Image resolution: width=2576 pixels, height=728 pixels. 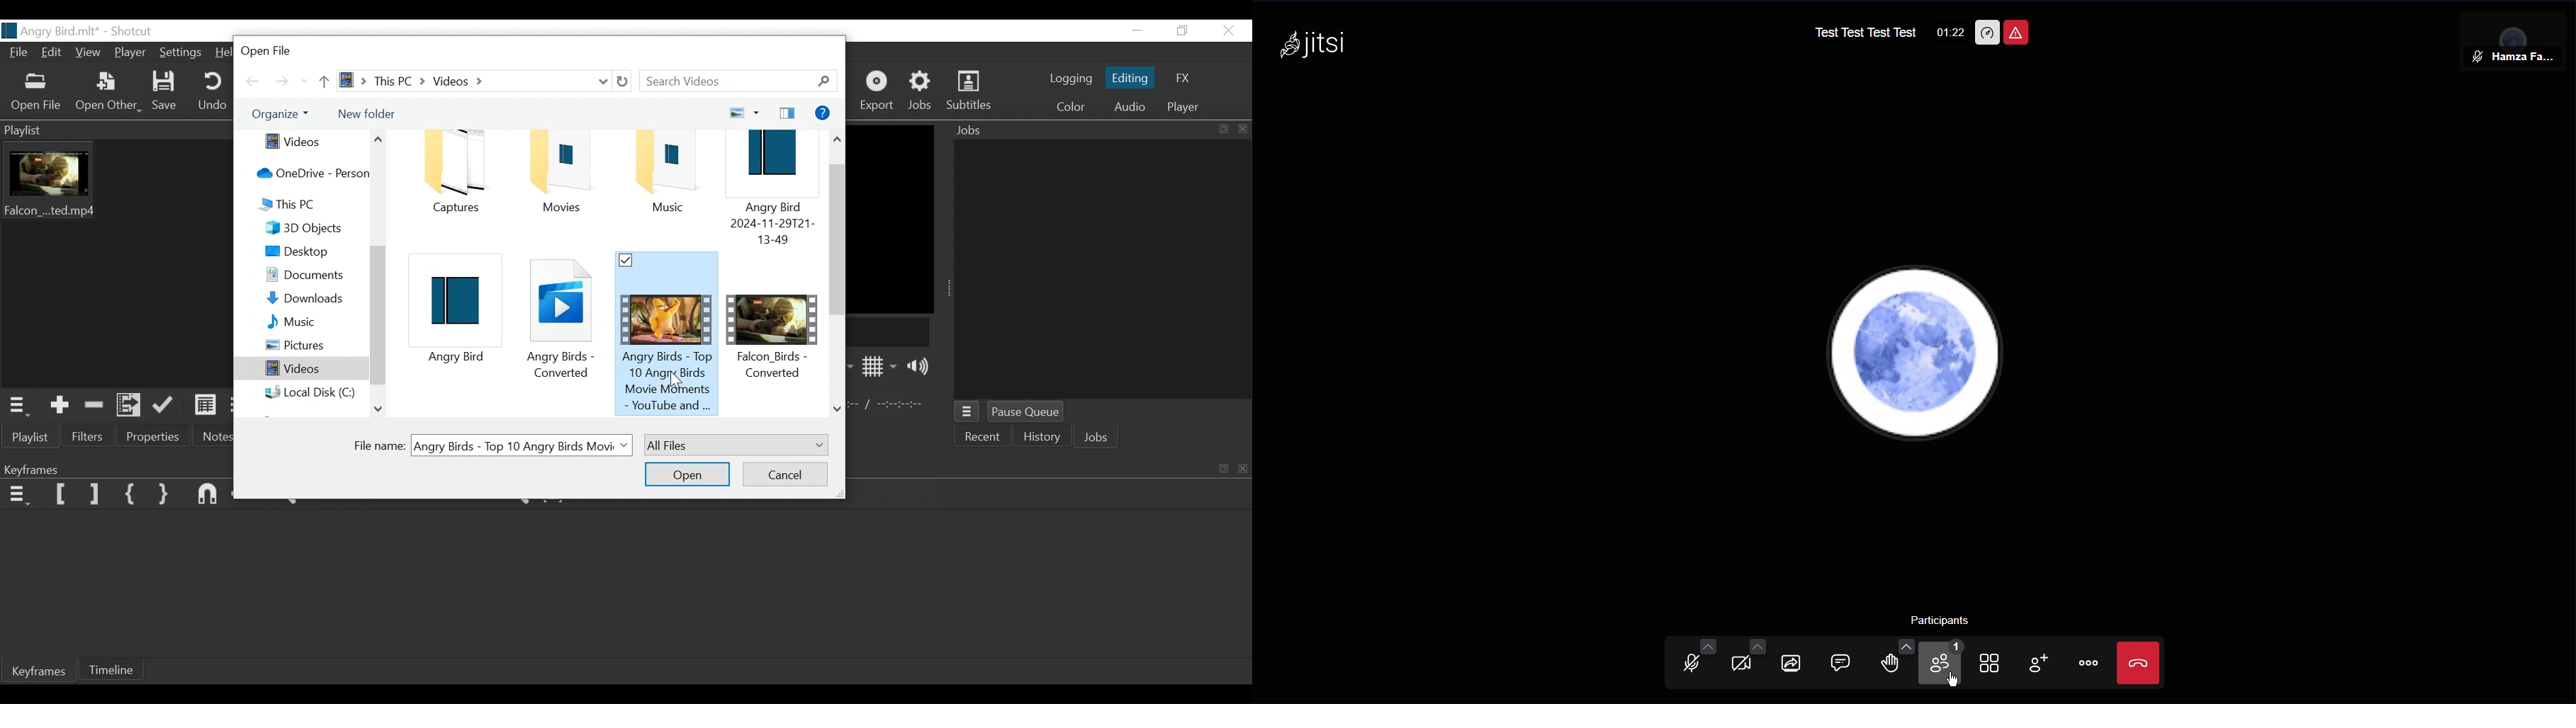 I want to click on Video File, so click(x=772, y=353).